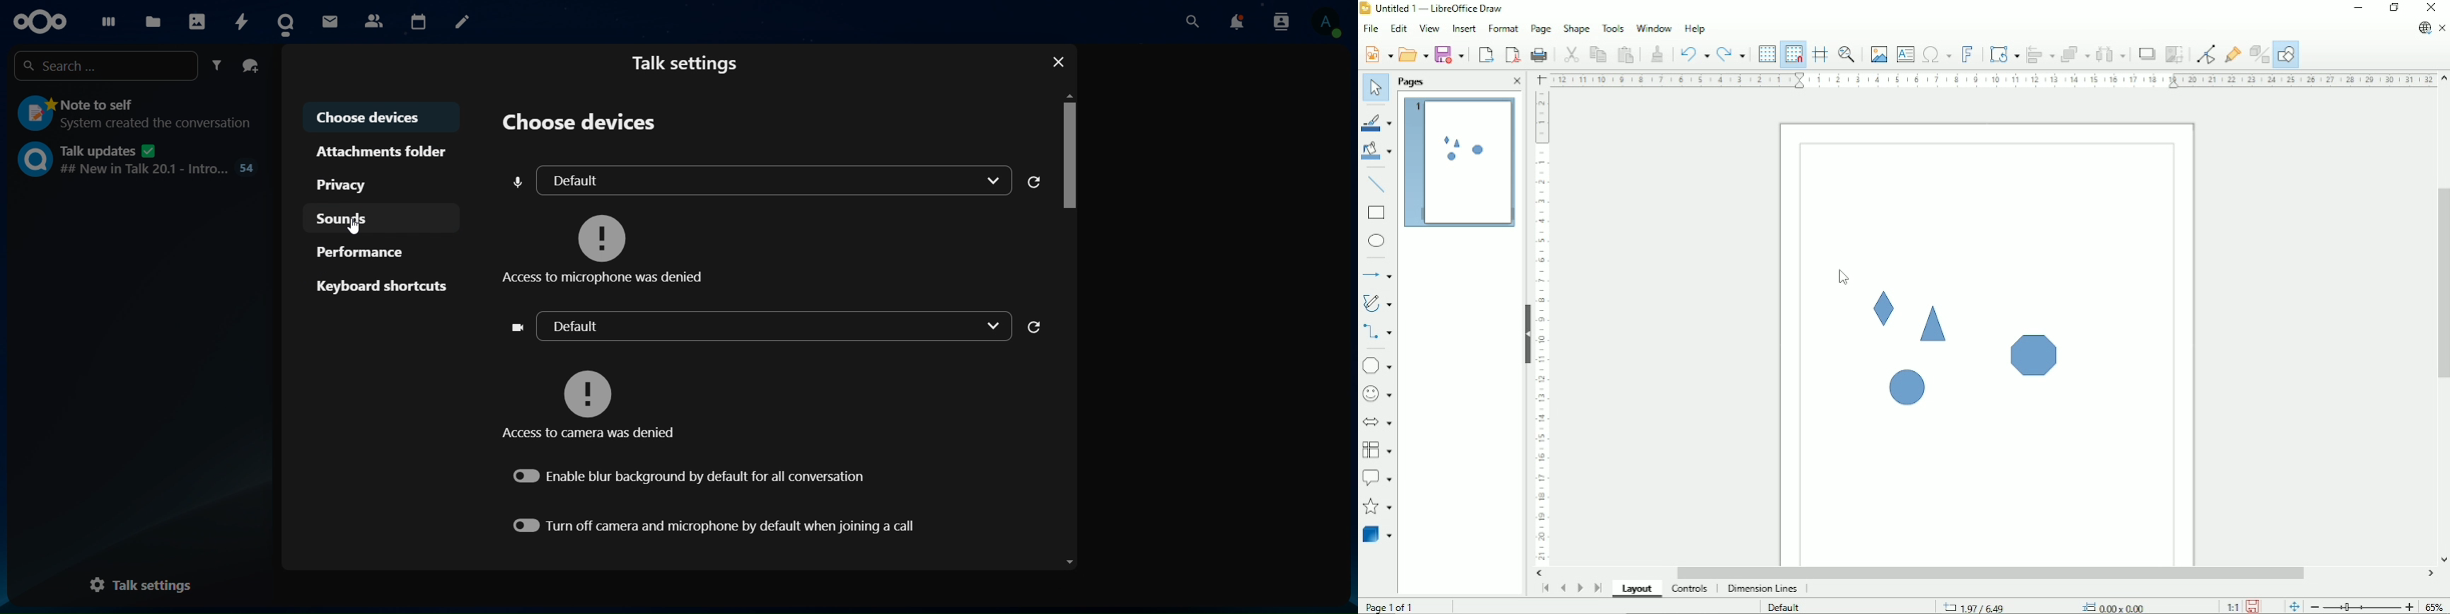 The height and width of the screenshot is (616, 2464). Describe the element at coordinates (1540, 328) in the screenshot. I see `Vertical scale` at that location.